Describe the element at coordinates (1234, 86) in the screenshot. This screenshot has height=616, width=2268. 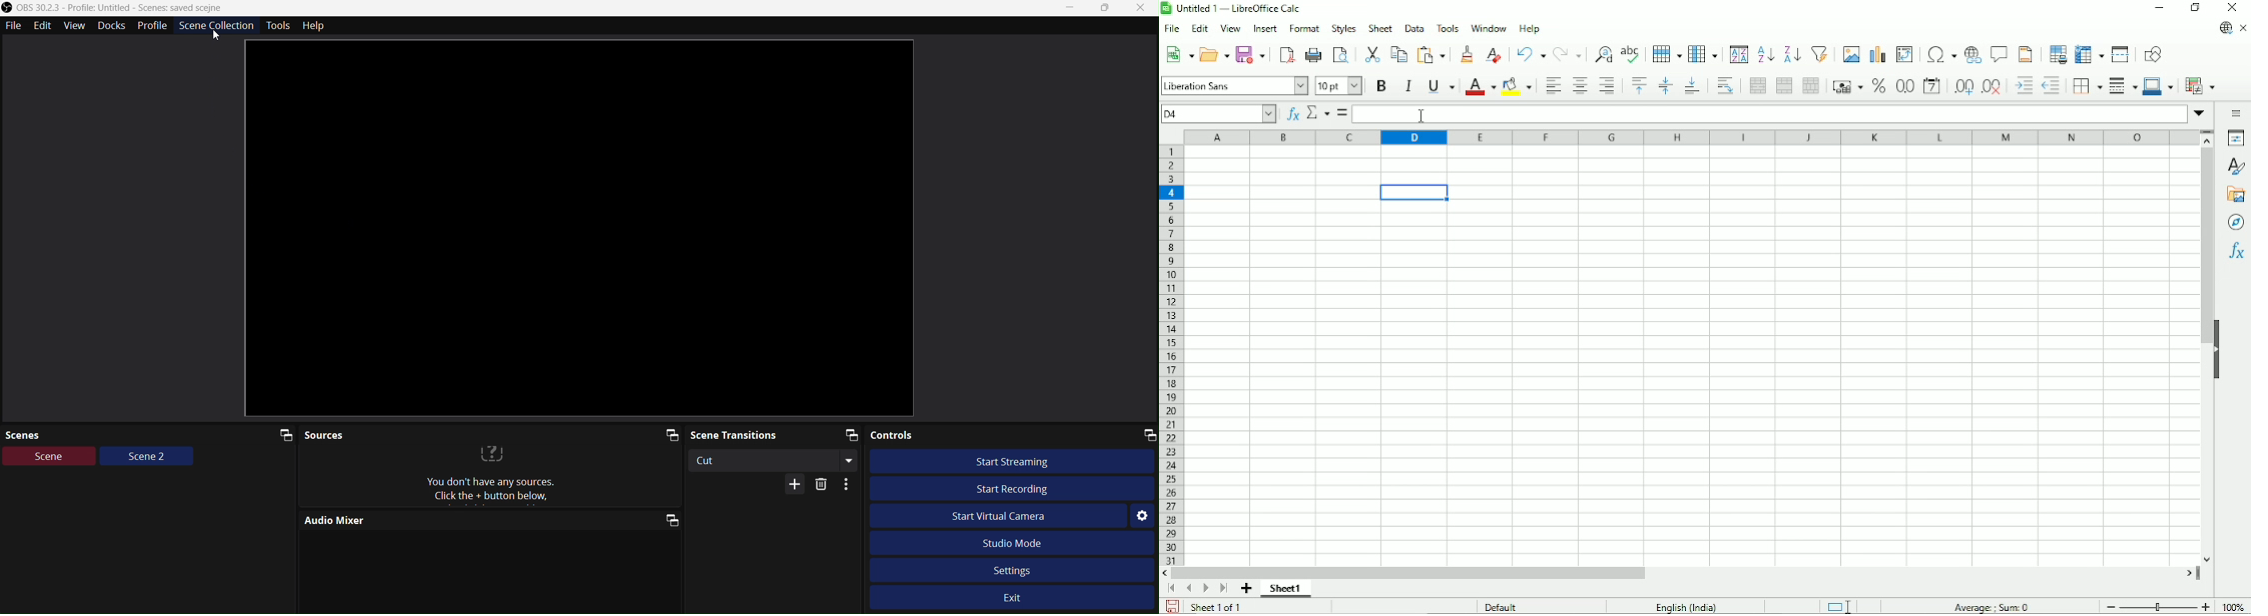
I see `Font style` at that location.